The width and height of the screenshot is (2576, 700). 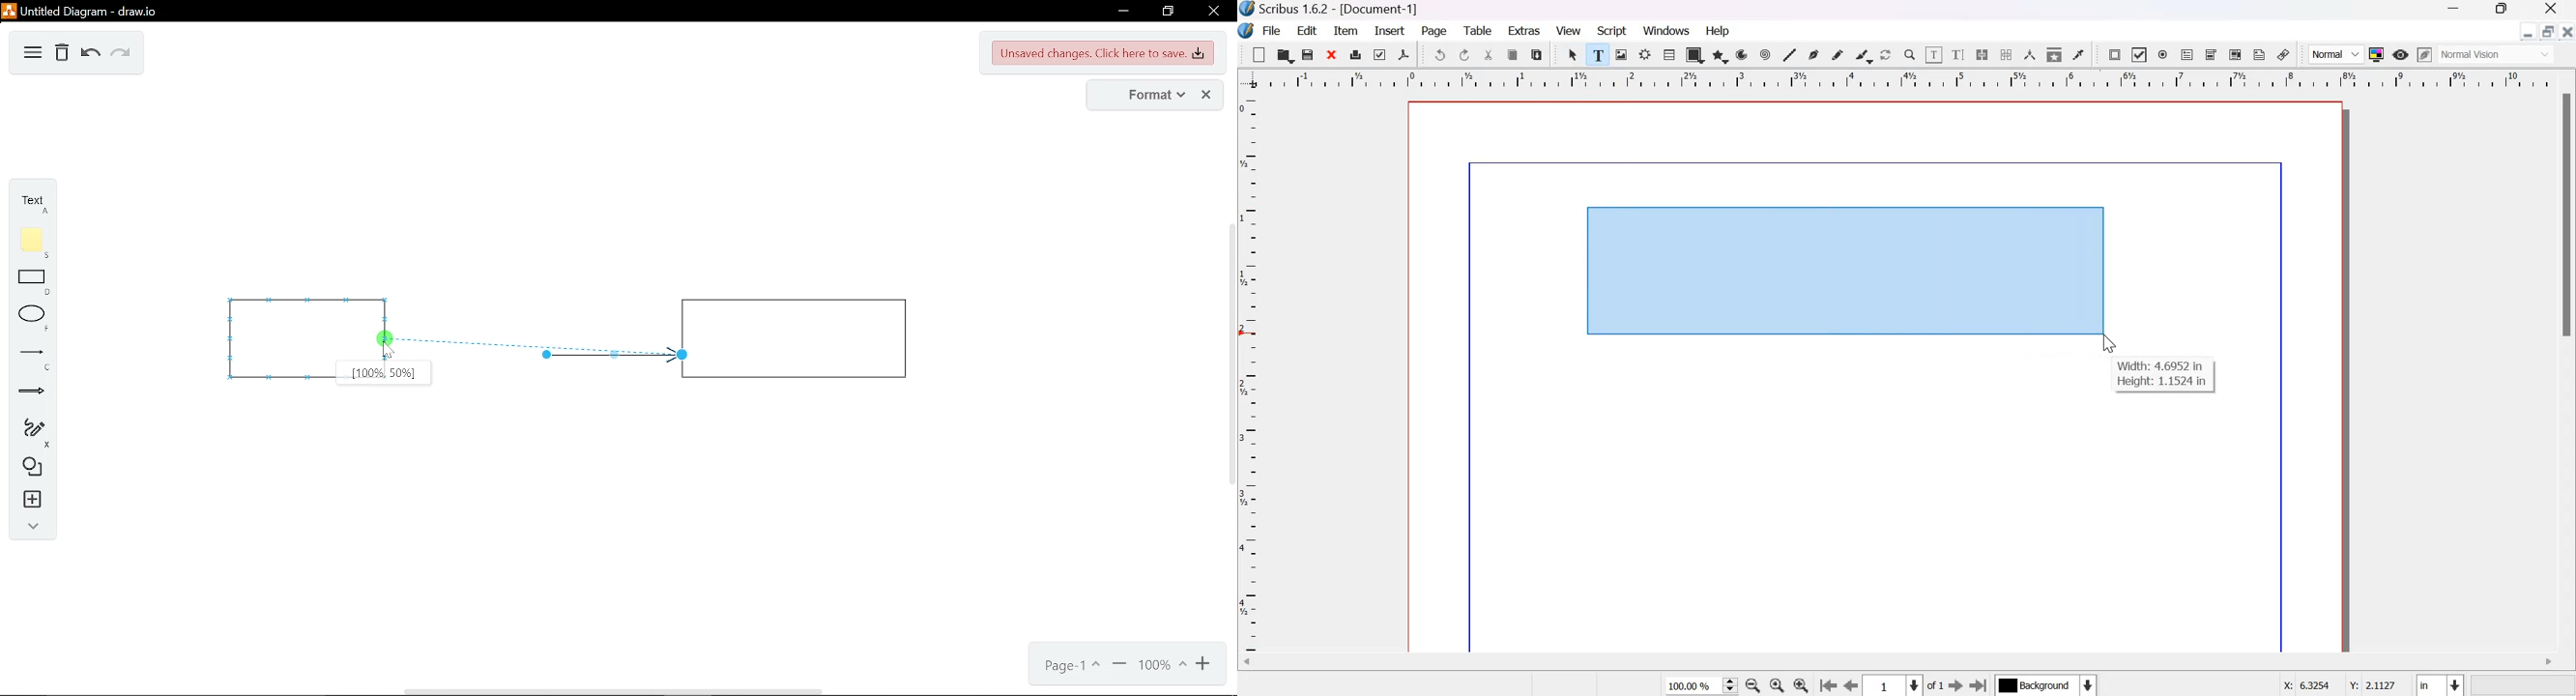 What do you see at coordinates (1119, 668) in the screenshot?
I see `zoom out` at bounding box center [1119, 668].